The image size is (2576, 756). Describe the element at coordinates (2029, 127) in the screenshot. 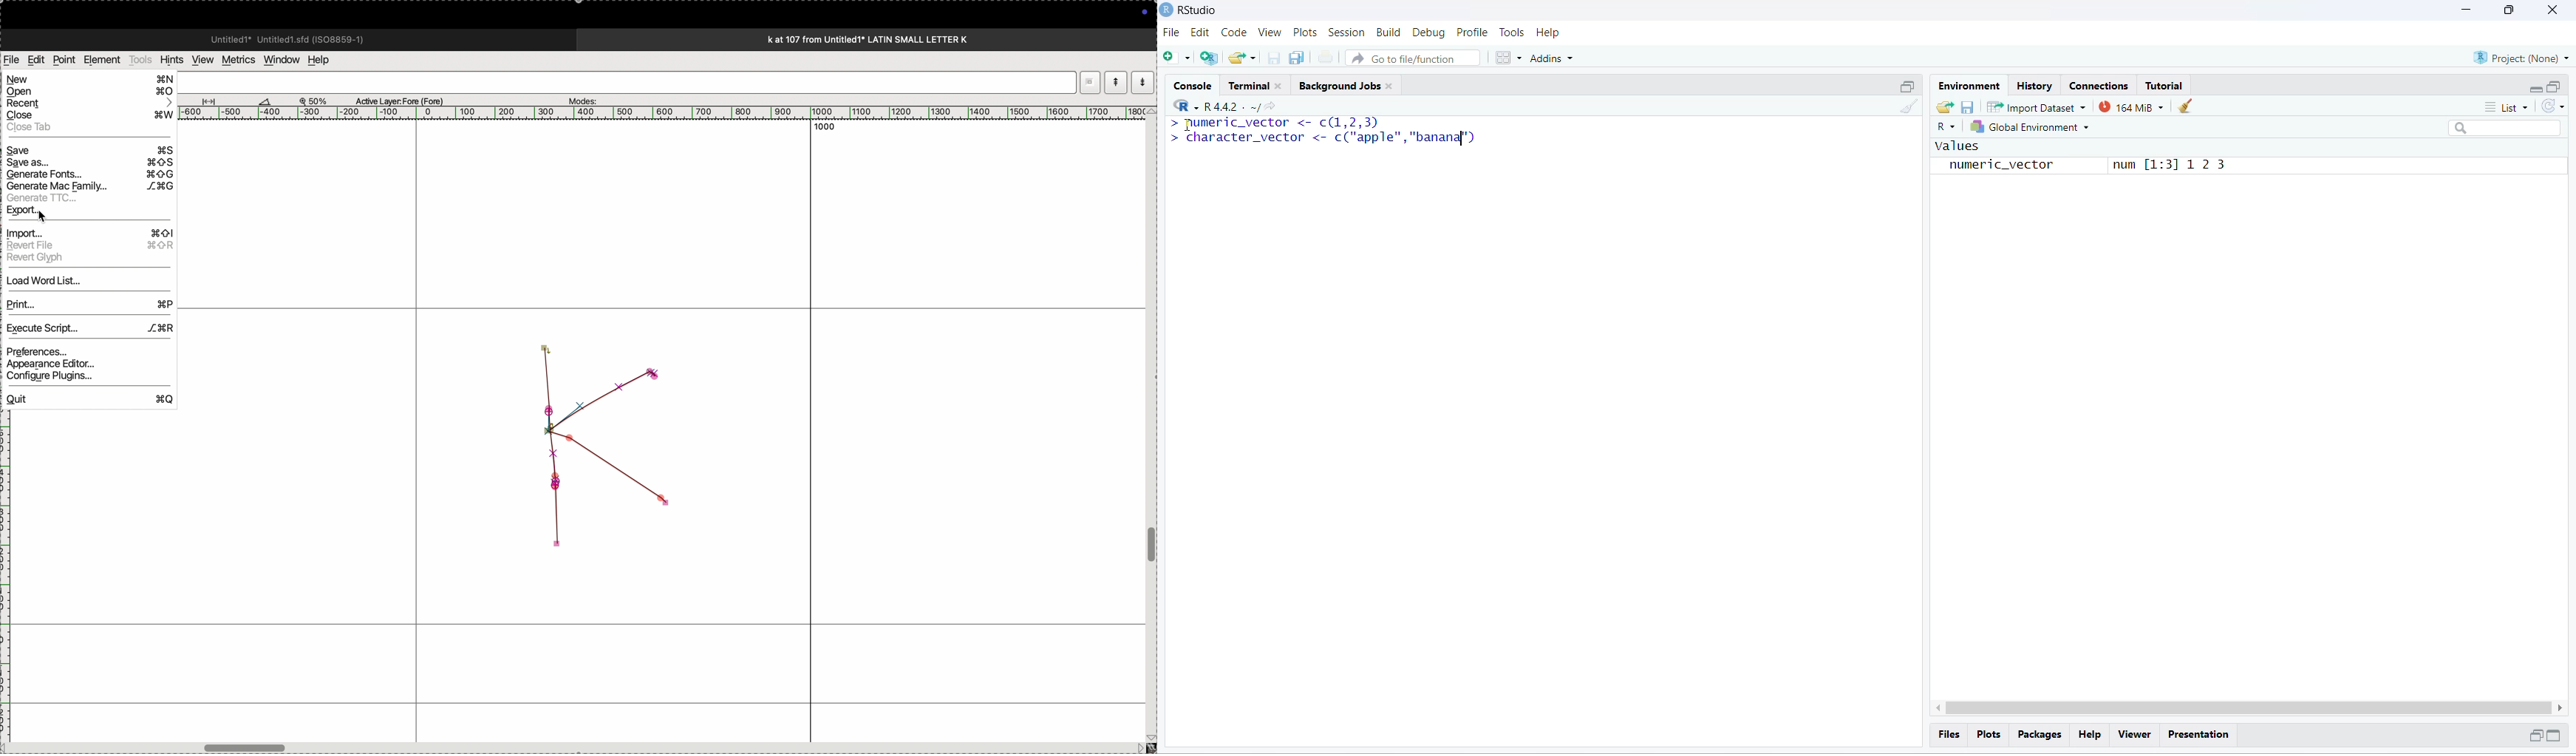

I see `global Environment` at that location.